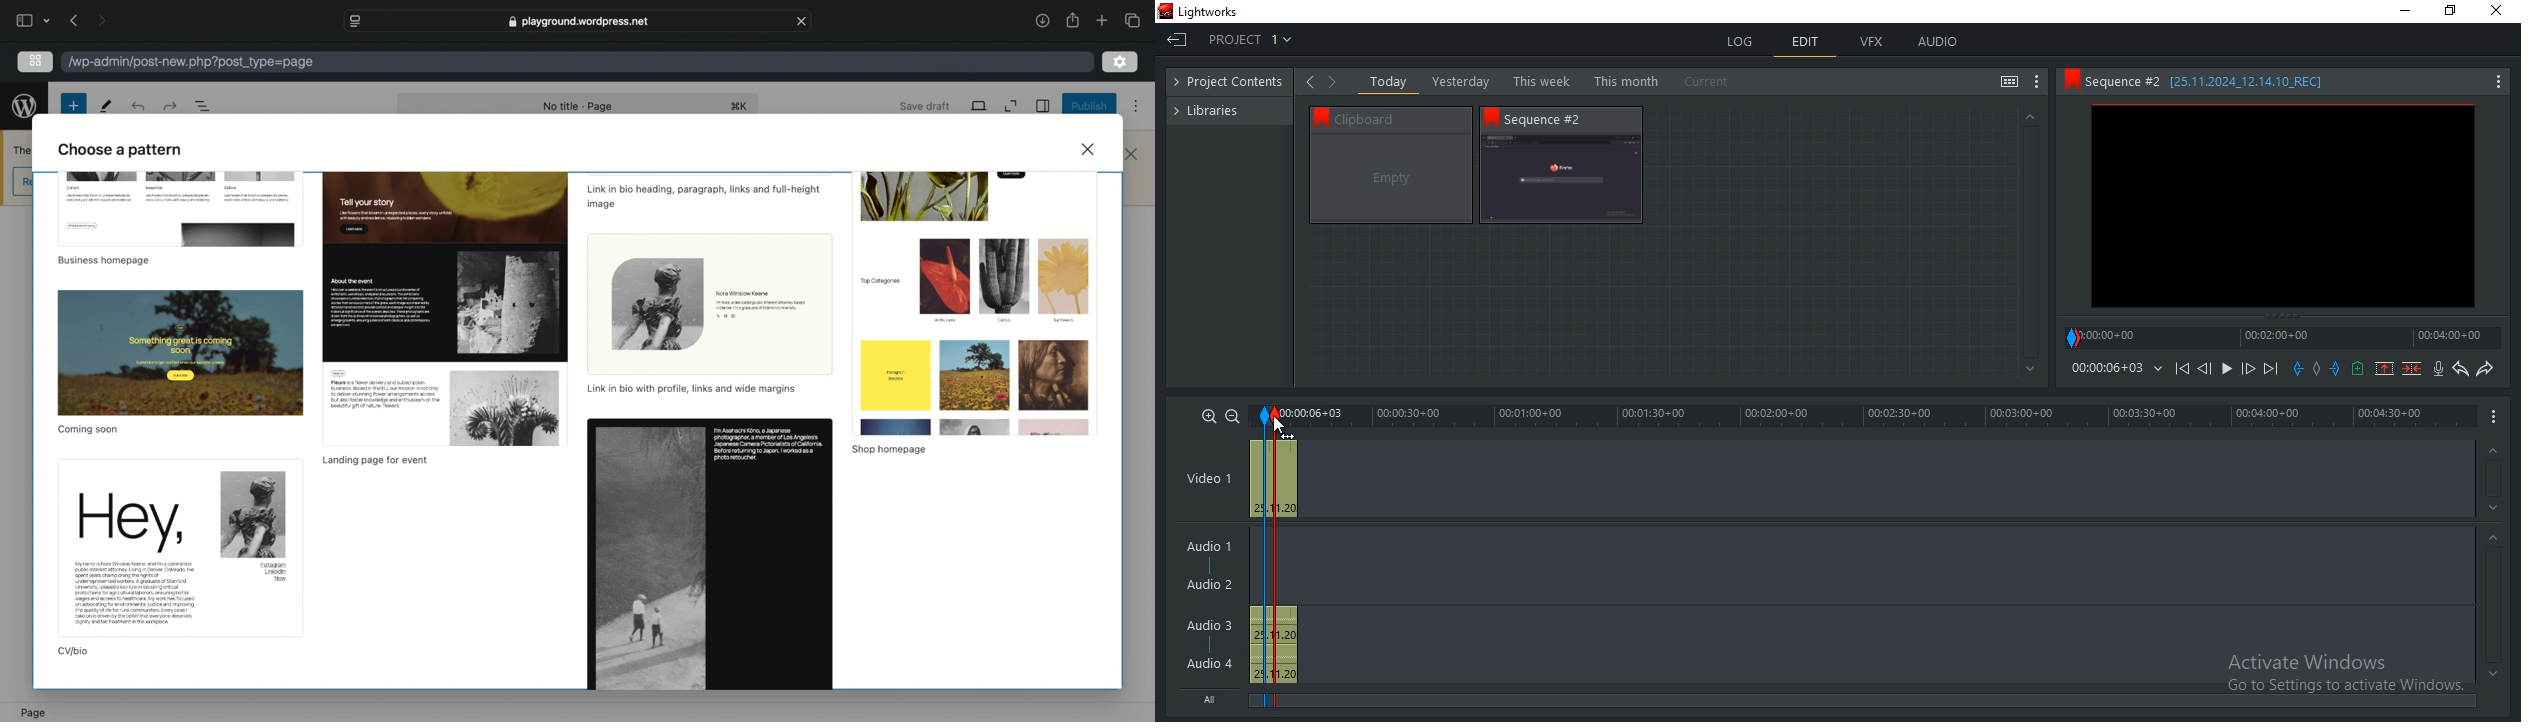 Image resolution: width=2548 pixels, height=728 pixels. What do you see at coordinates (103, 261) in the screenshot?
I see `business homepage` at bounding box center [103, 261].